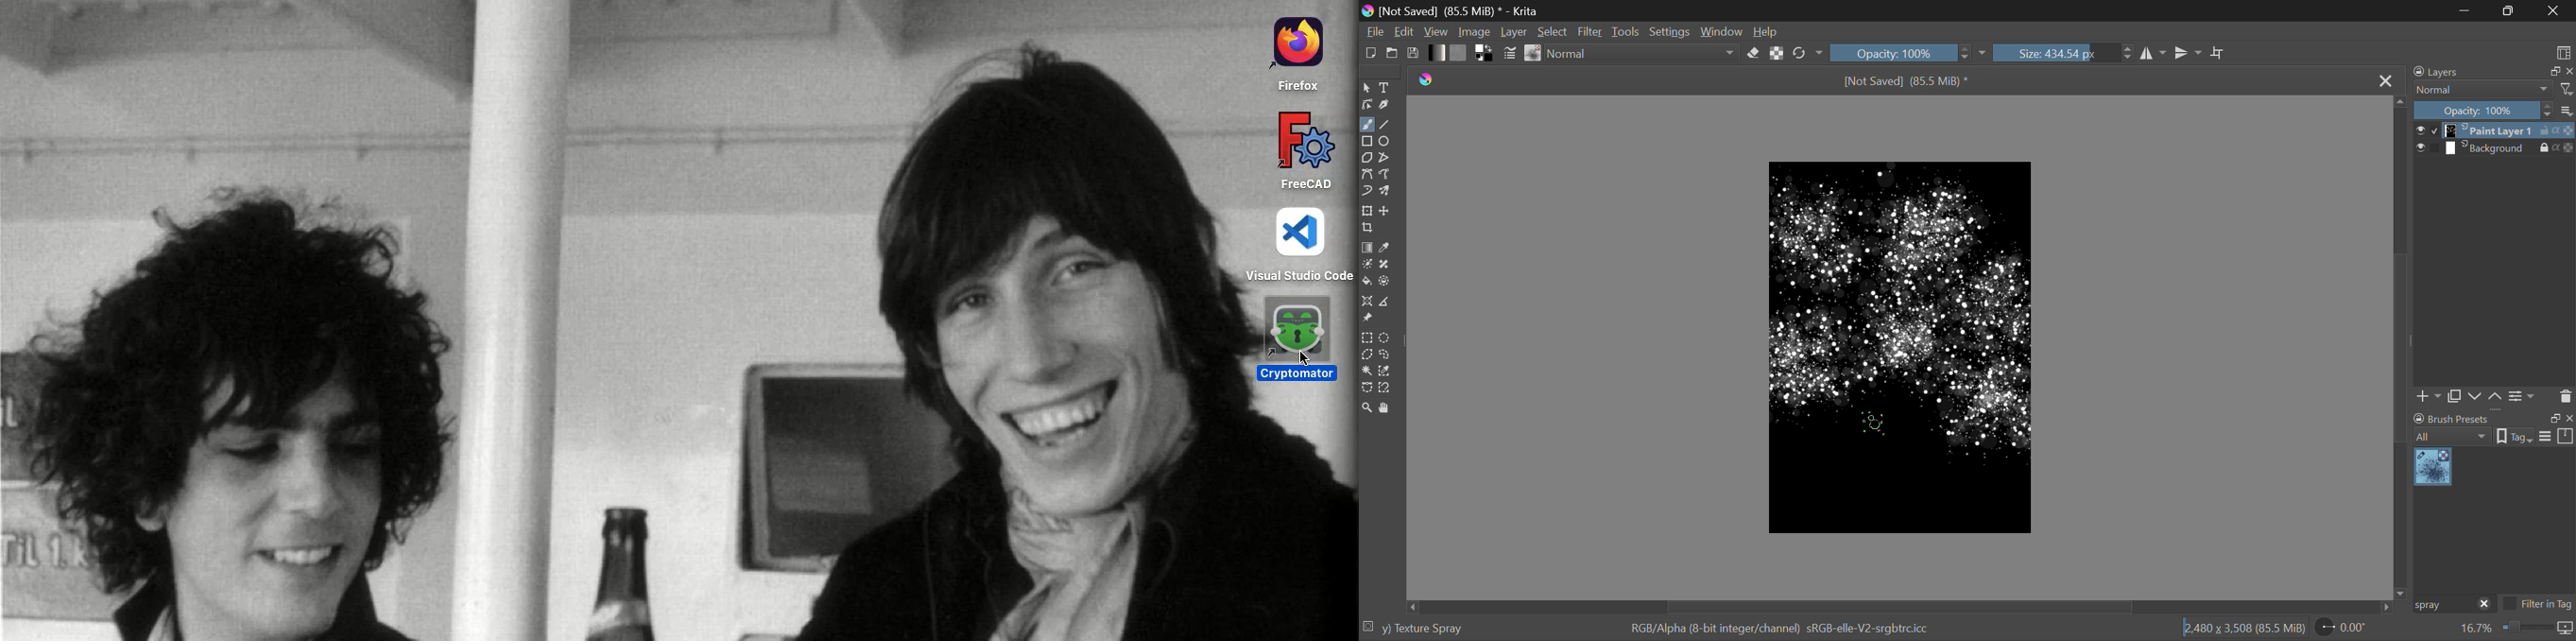  Describe the element at coordinates (1386, 354) in the screenshot. I see `Freehand Selection` at that location.